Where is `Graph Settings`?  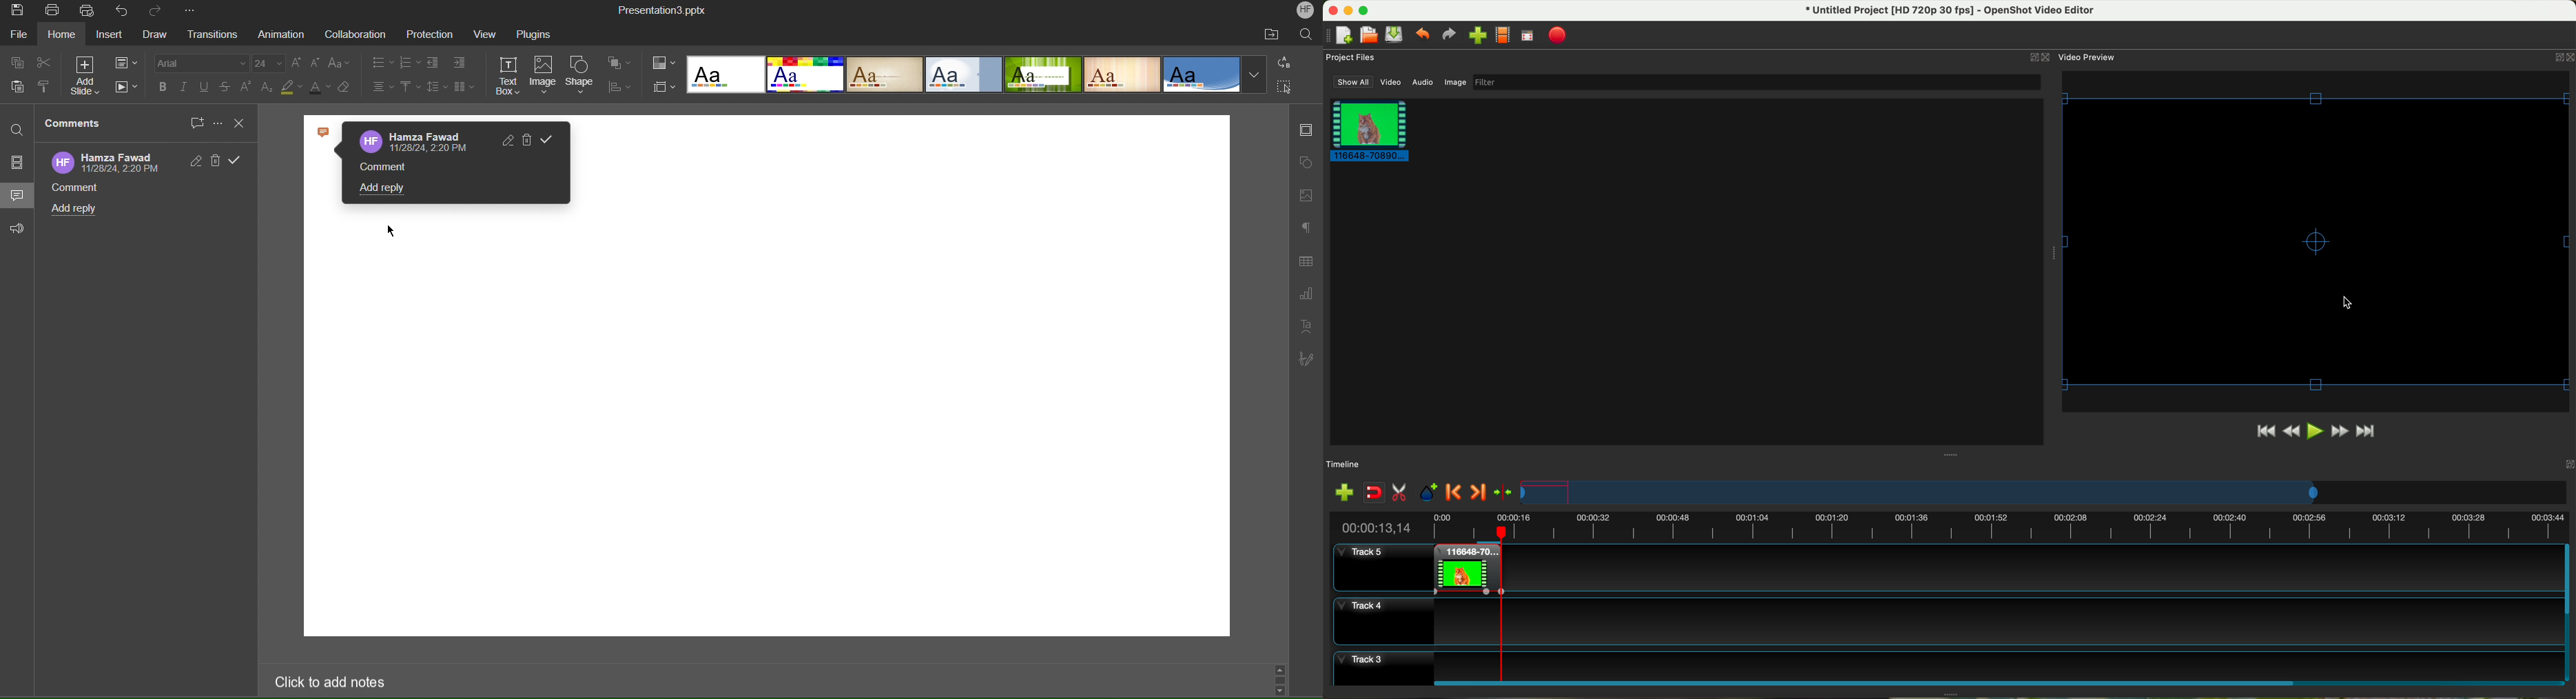
Graph Settings is located at coordinates (1306, 295).